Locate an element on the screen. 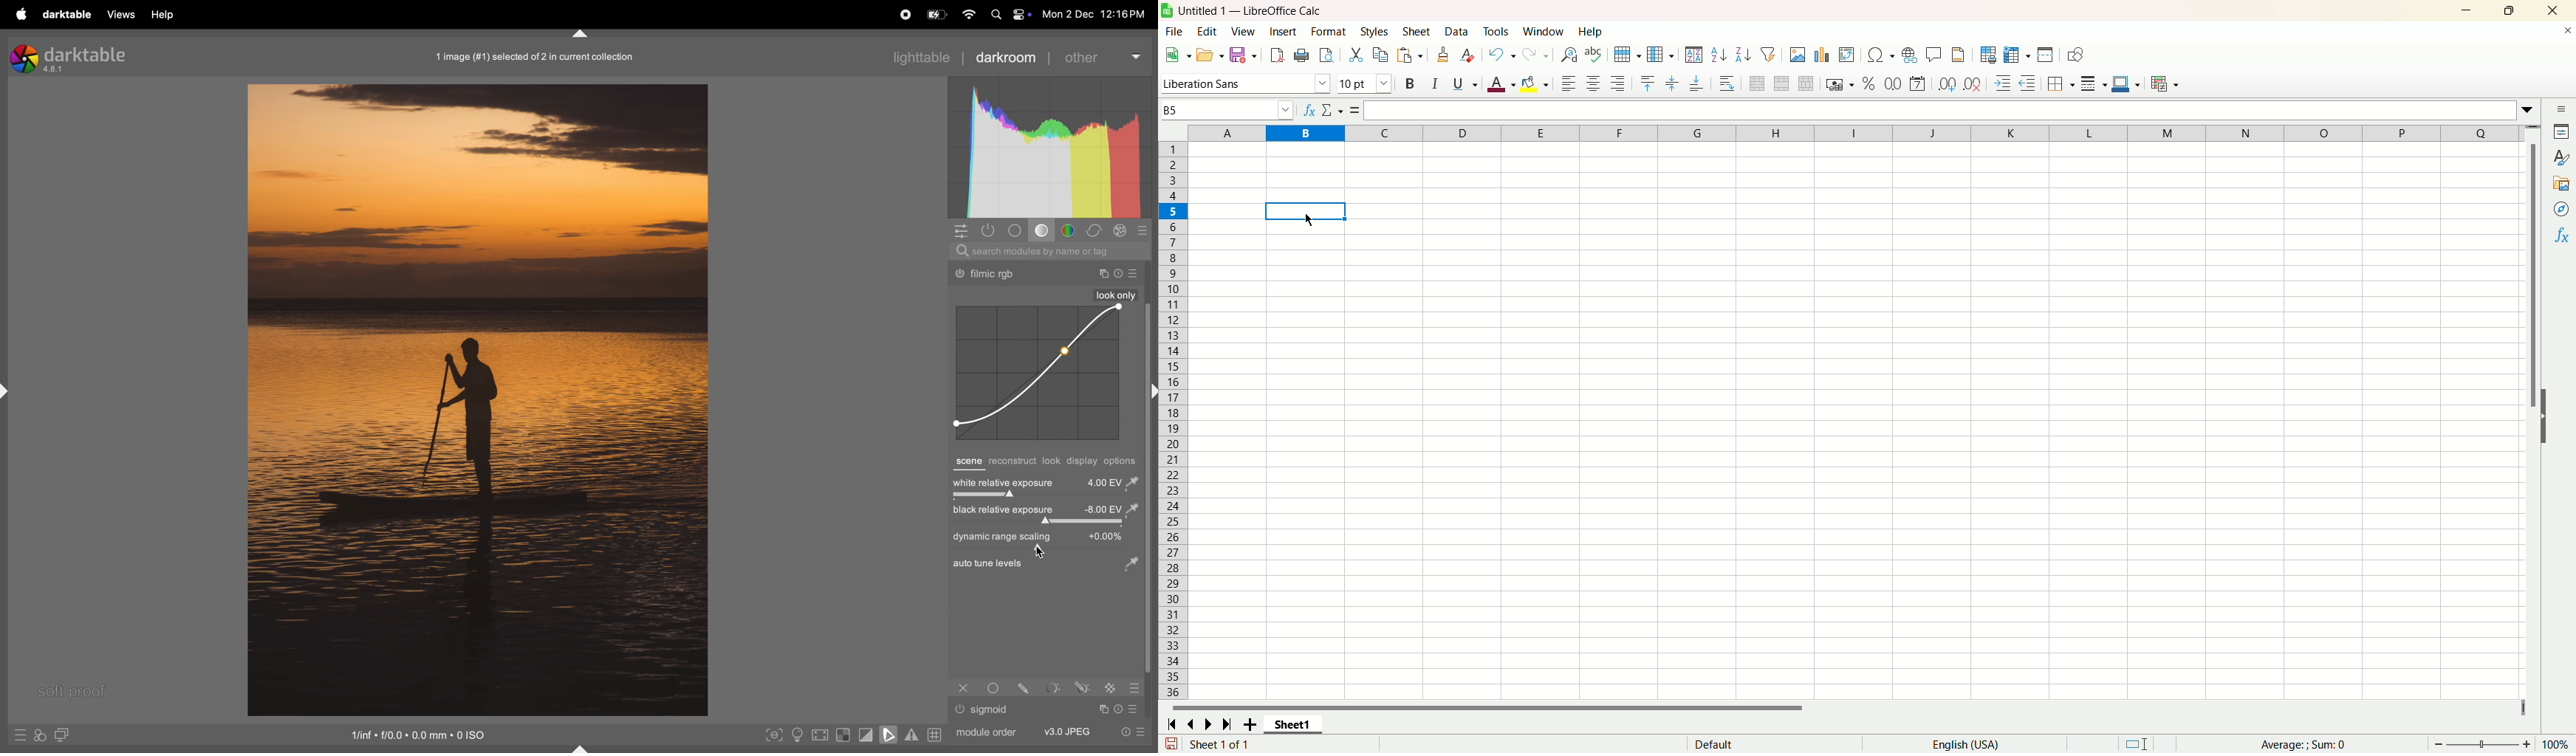 Image resolution: width=2576 pixels, height=756 pixels. save is located at coordinates (1243, 56).